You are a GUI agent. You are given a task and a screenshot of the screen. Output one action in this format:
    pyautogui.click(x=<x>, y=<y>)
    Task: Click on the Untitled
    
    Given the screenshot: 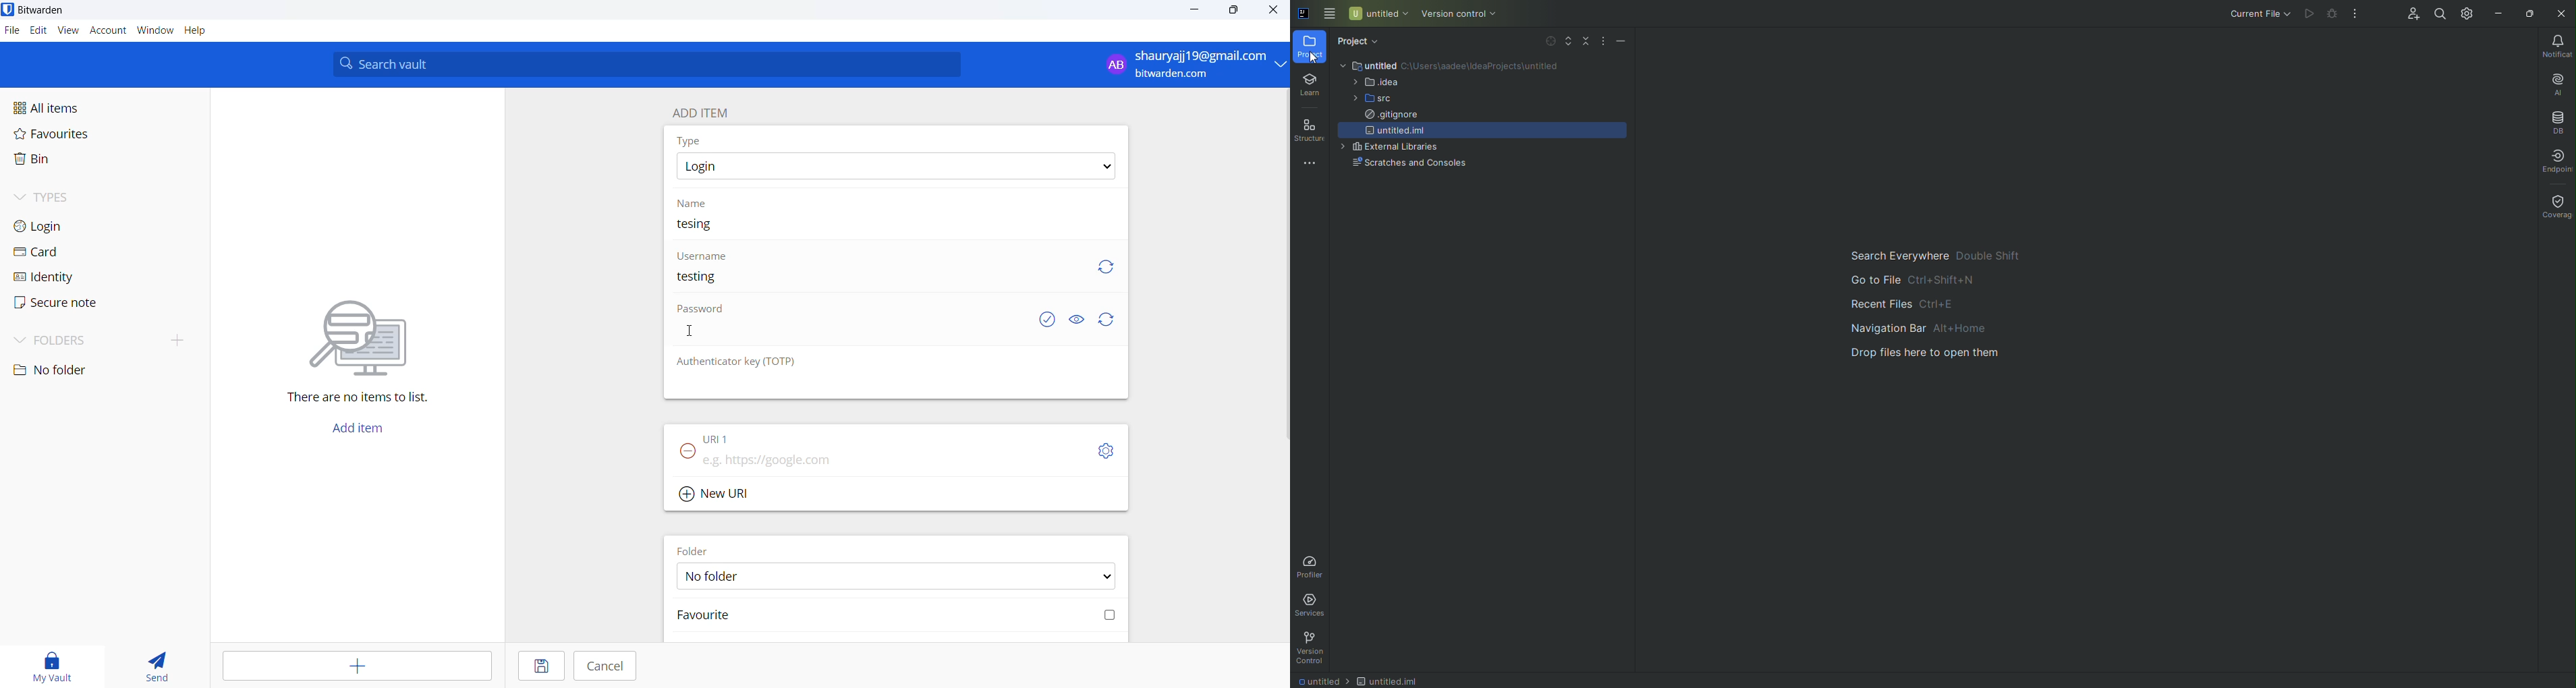 What is the action you would take?
    pyautogui.click(x=1323, y=679)
    